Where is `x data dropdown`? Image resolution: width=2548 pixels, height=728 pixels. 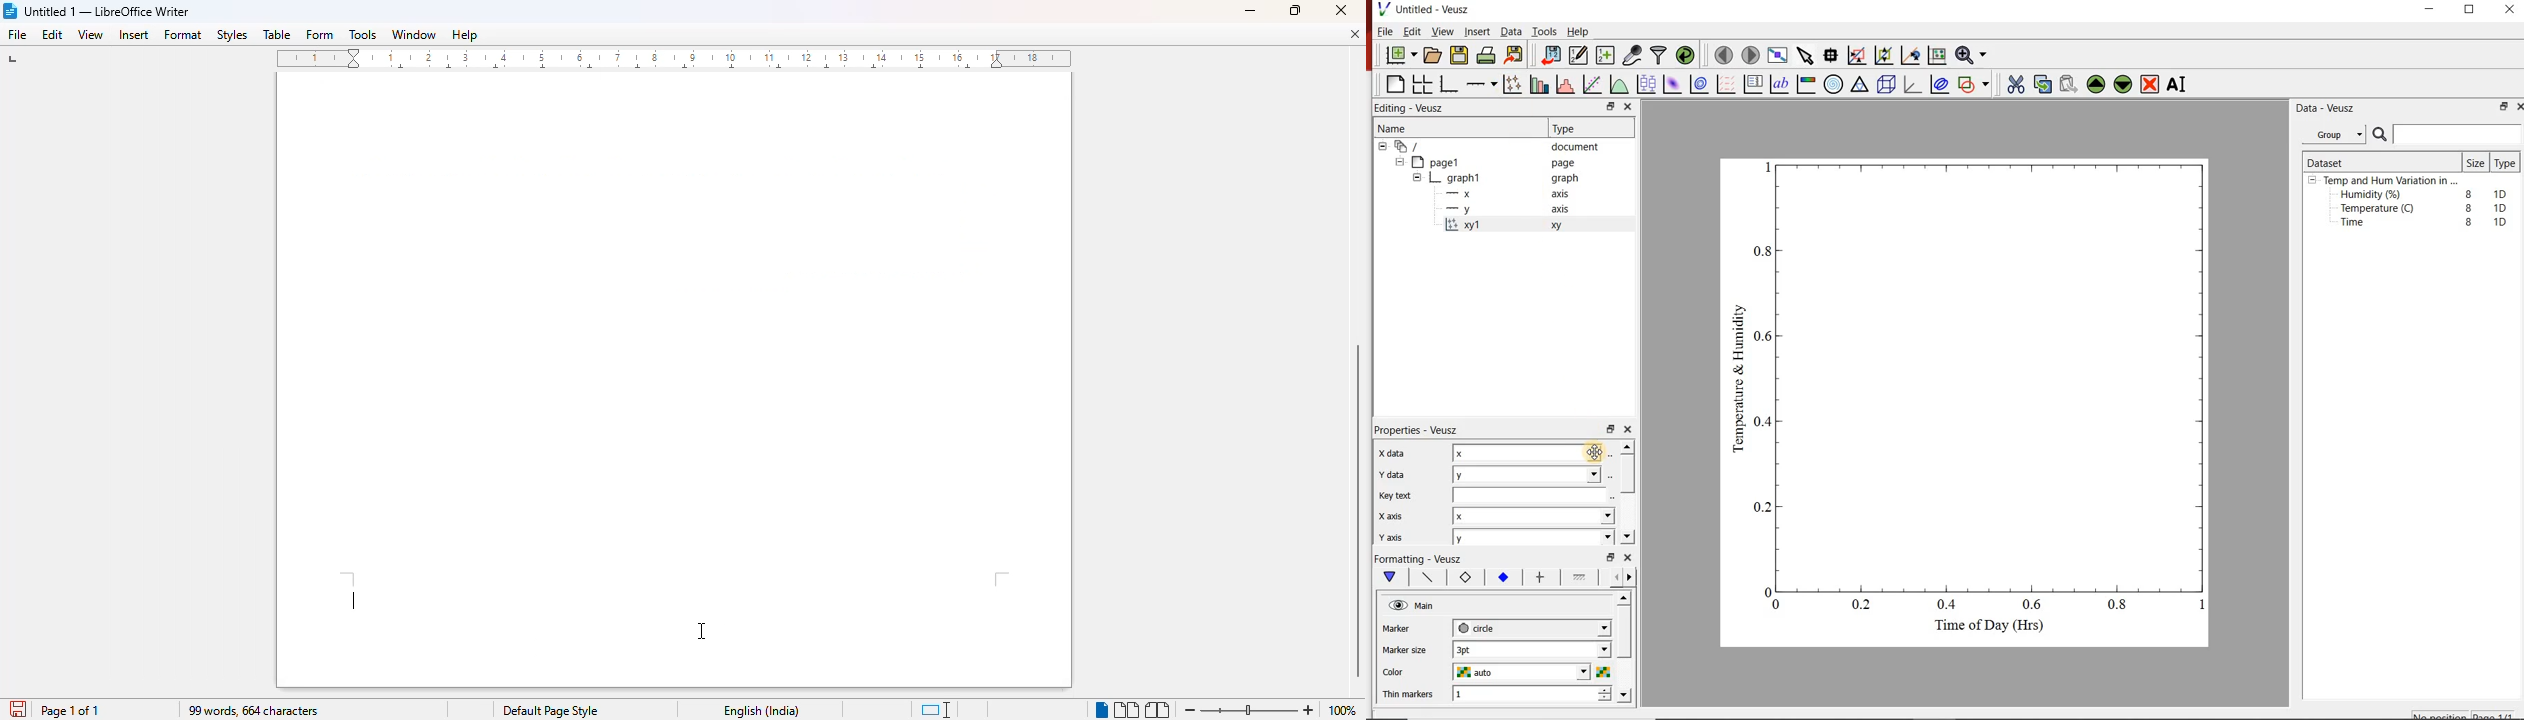 x data dropdown is located at coordinates (1574, 454).